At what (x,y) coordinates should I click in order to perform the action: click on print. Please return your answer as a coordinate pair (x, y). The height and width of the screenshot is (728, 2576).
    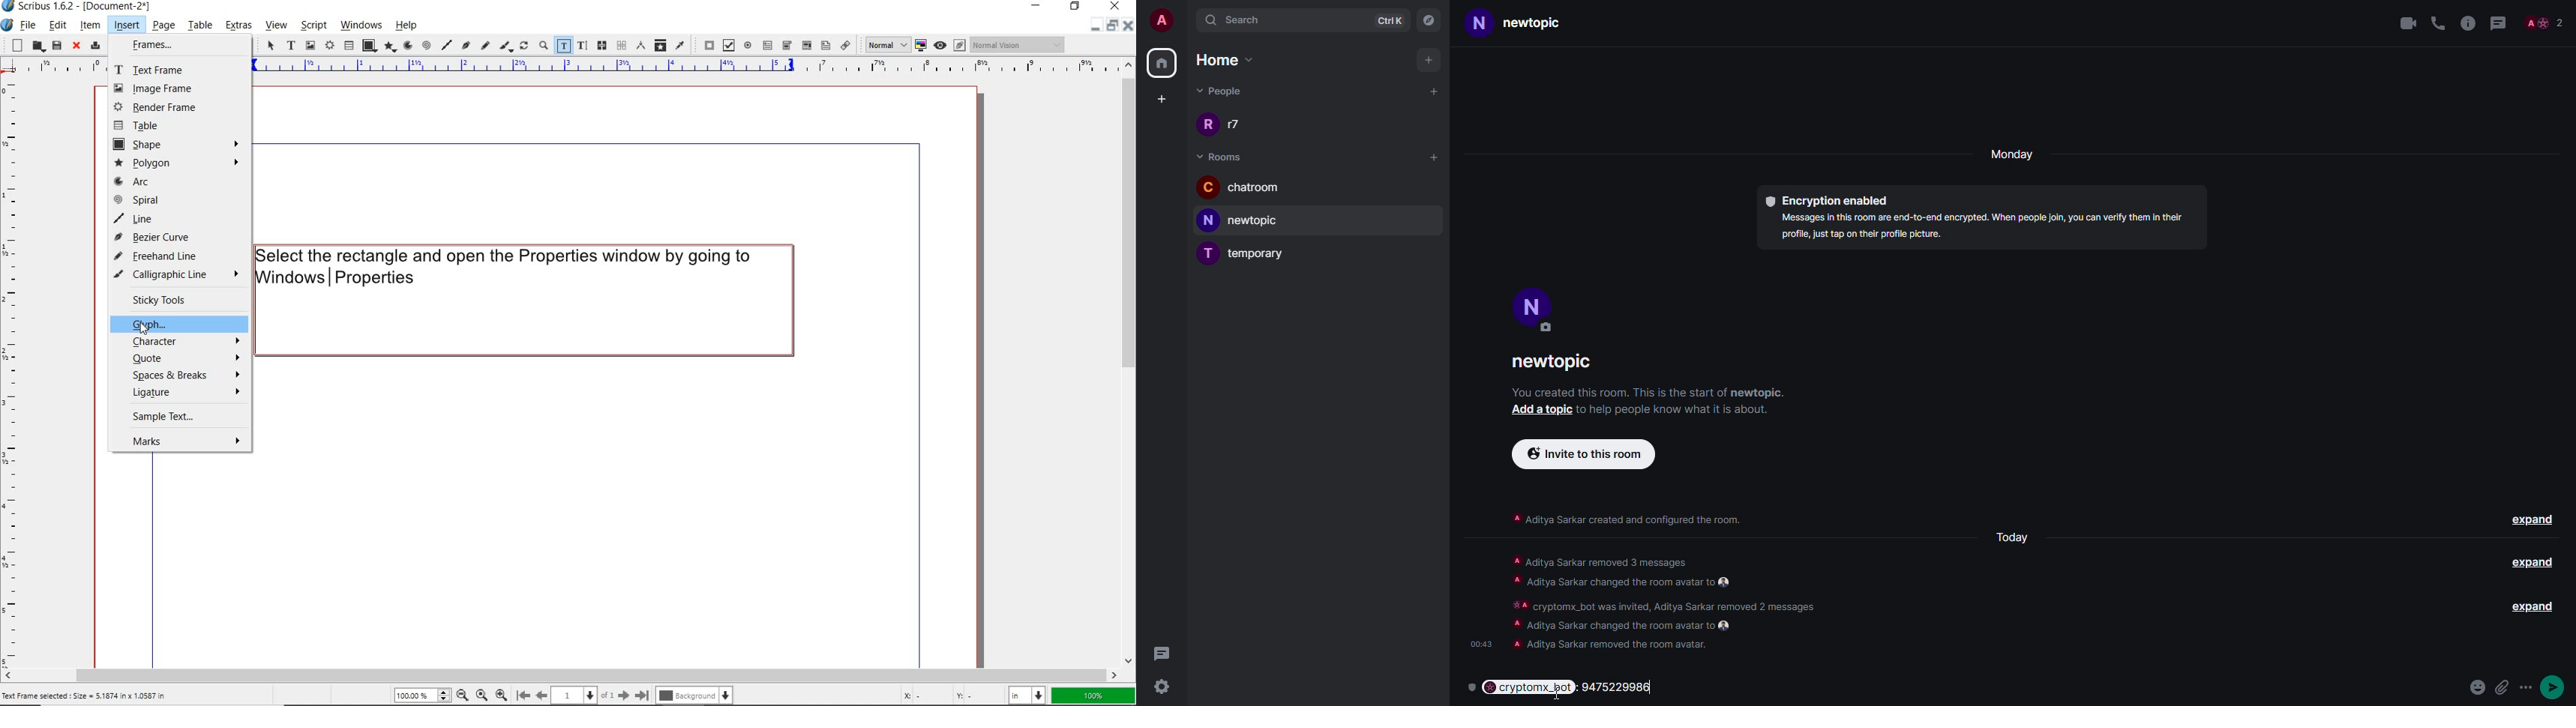
    Looking at the image, I should click on (94, 45).